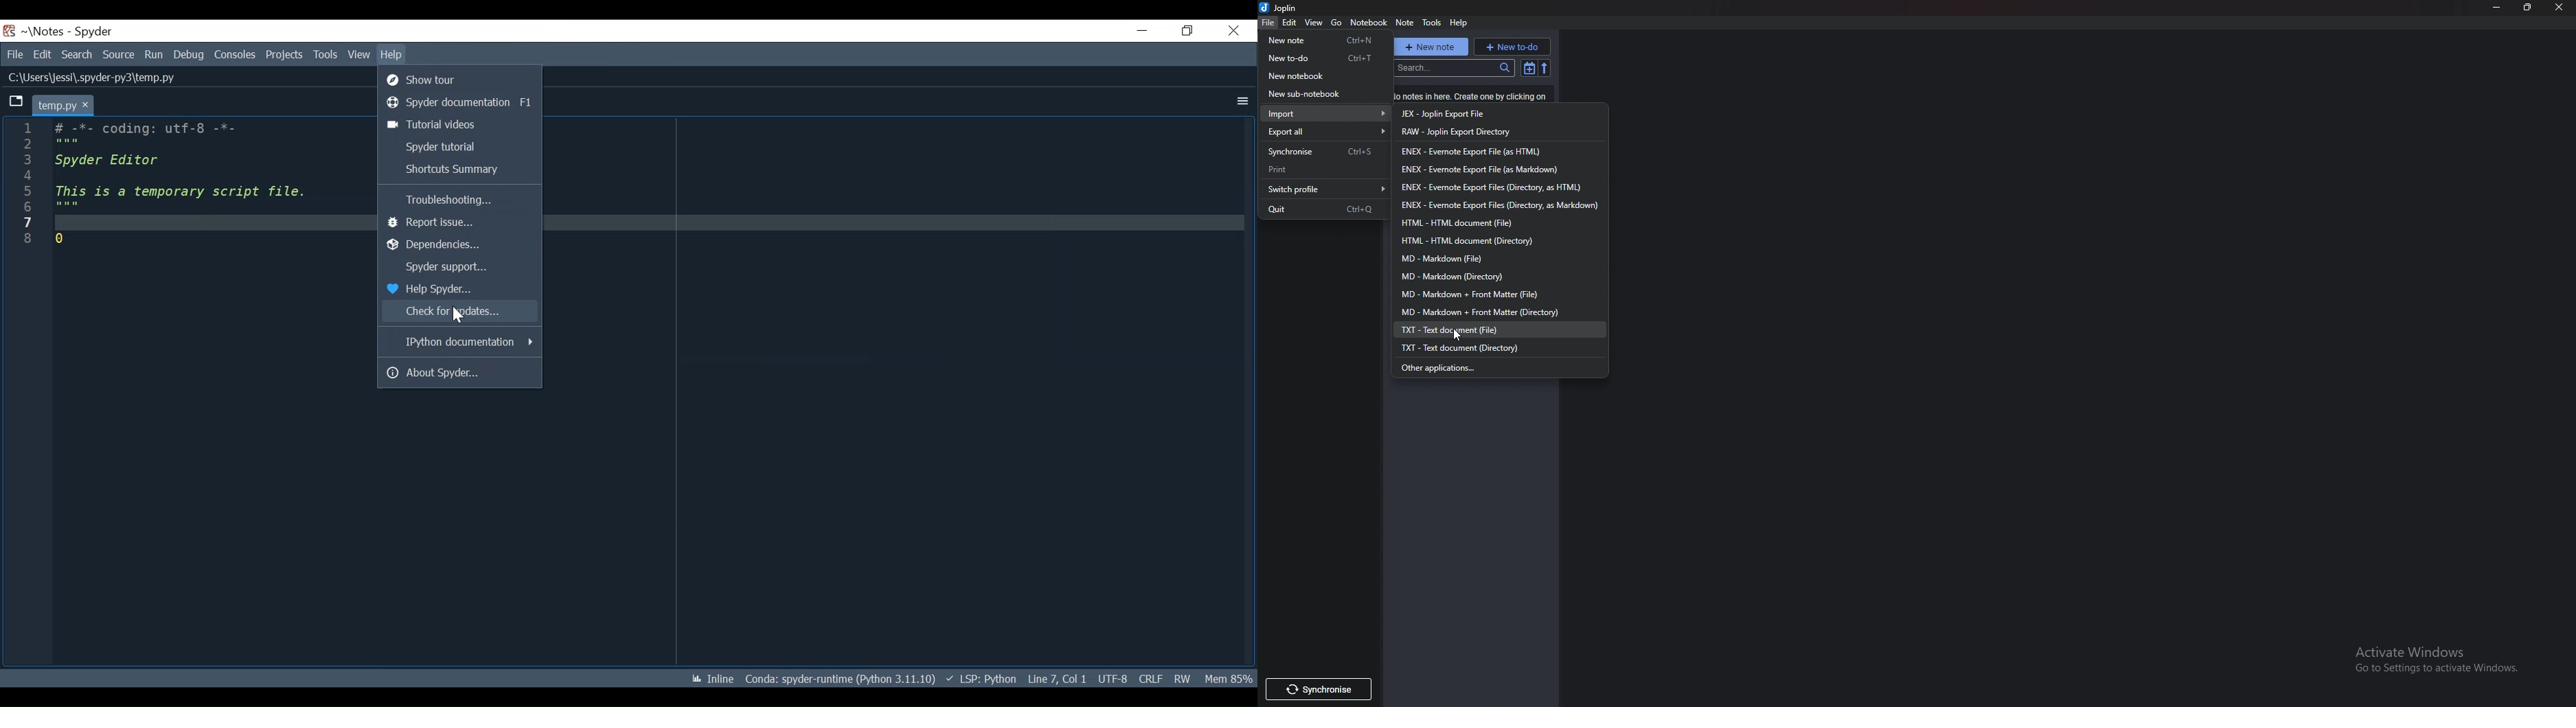 Image resolution: width=2576 pixels, height=728 pixels. Describe the element at coordinates (457, 244) in the screenshot. I see `Dependencies` at that location.